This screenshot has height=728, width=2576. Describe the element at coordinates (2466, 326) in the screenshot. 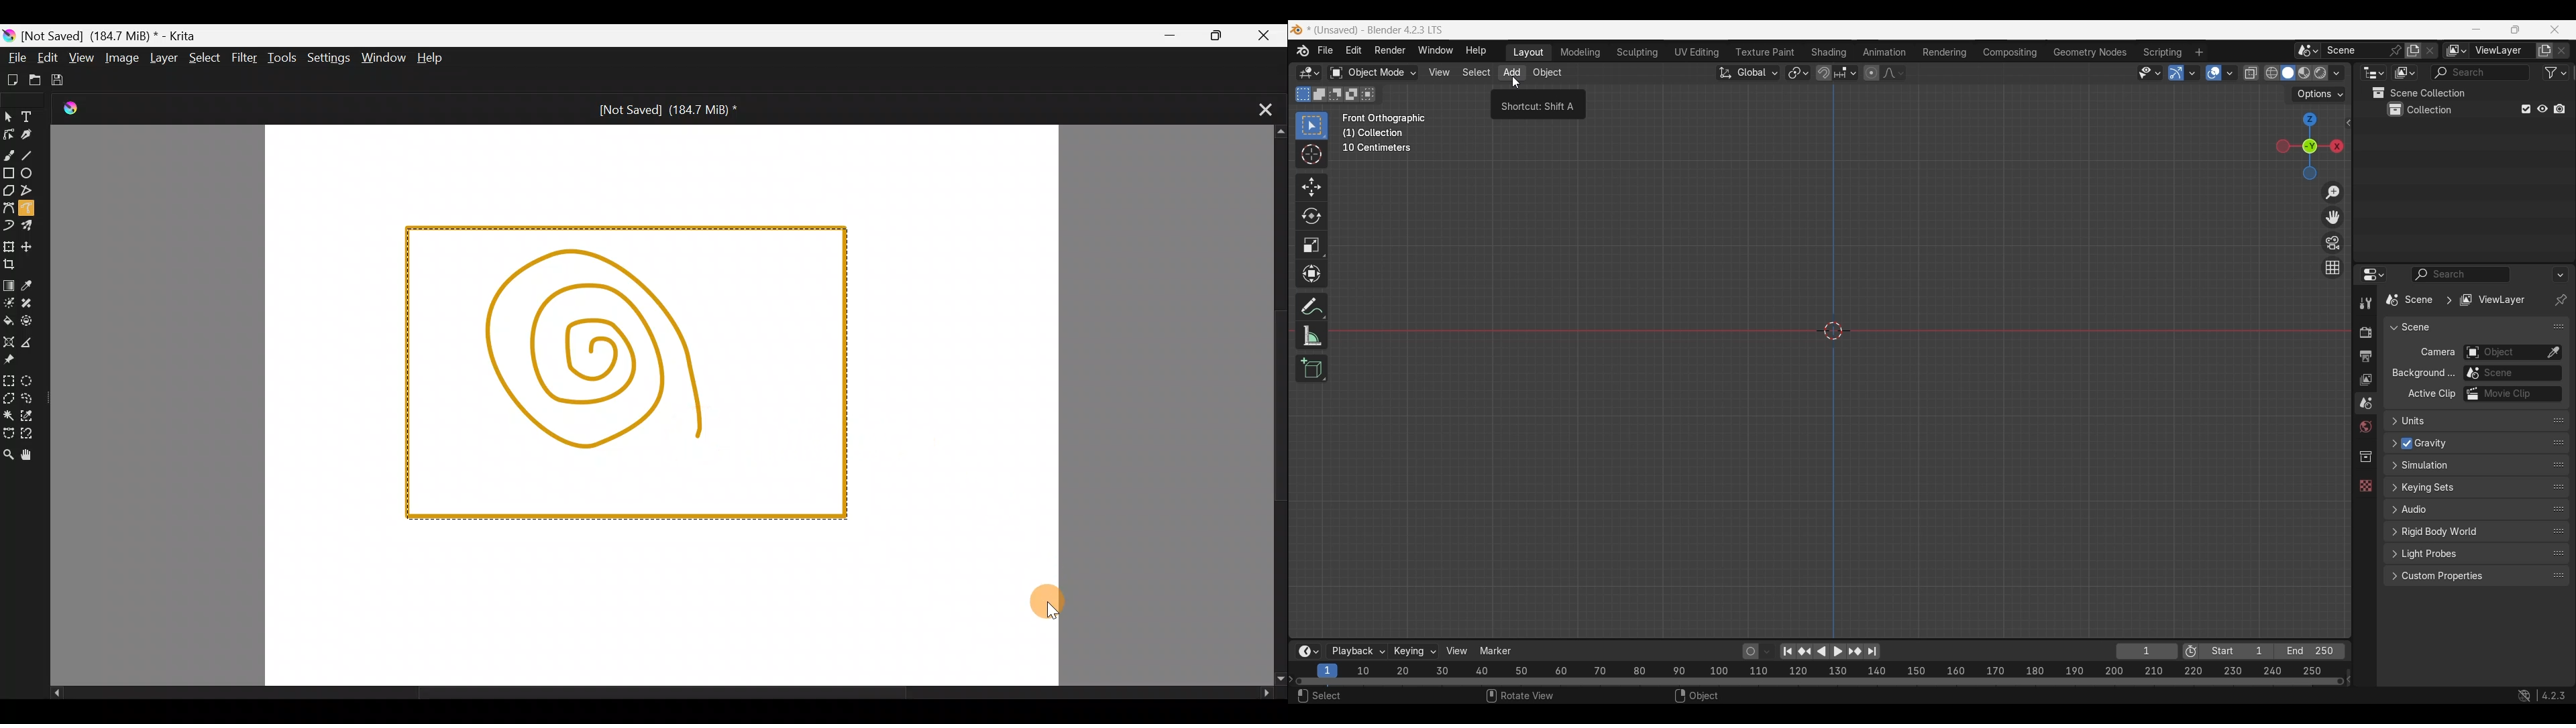

I see `Collapse Scene panel` at that location.